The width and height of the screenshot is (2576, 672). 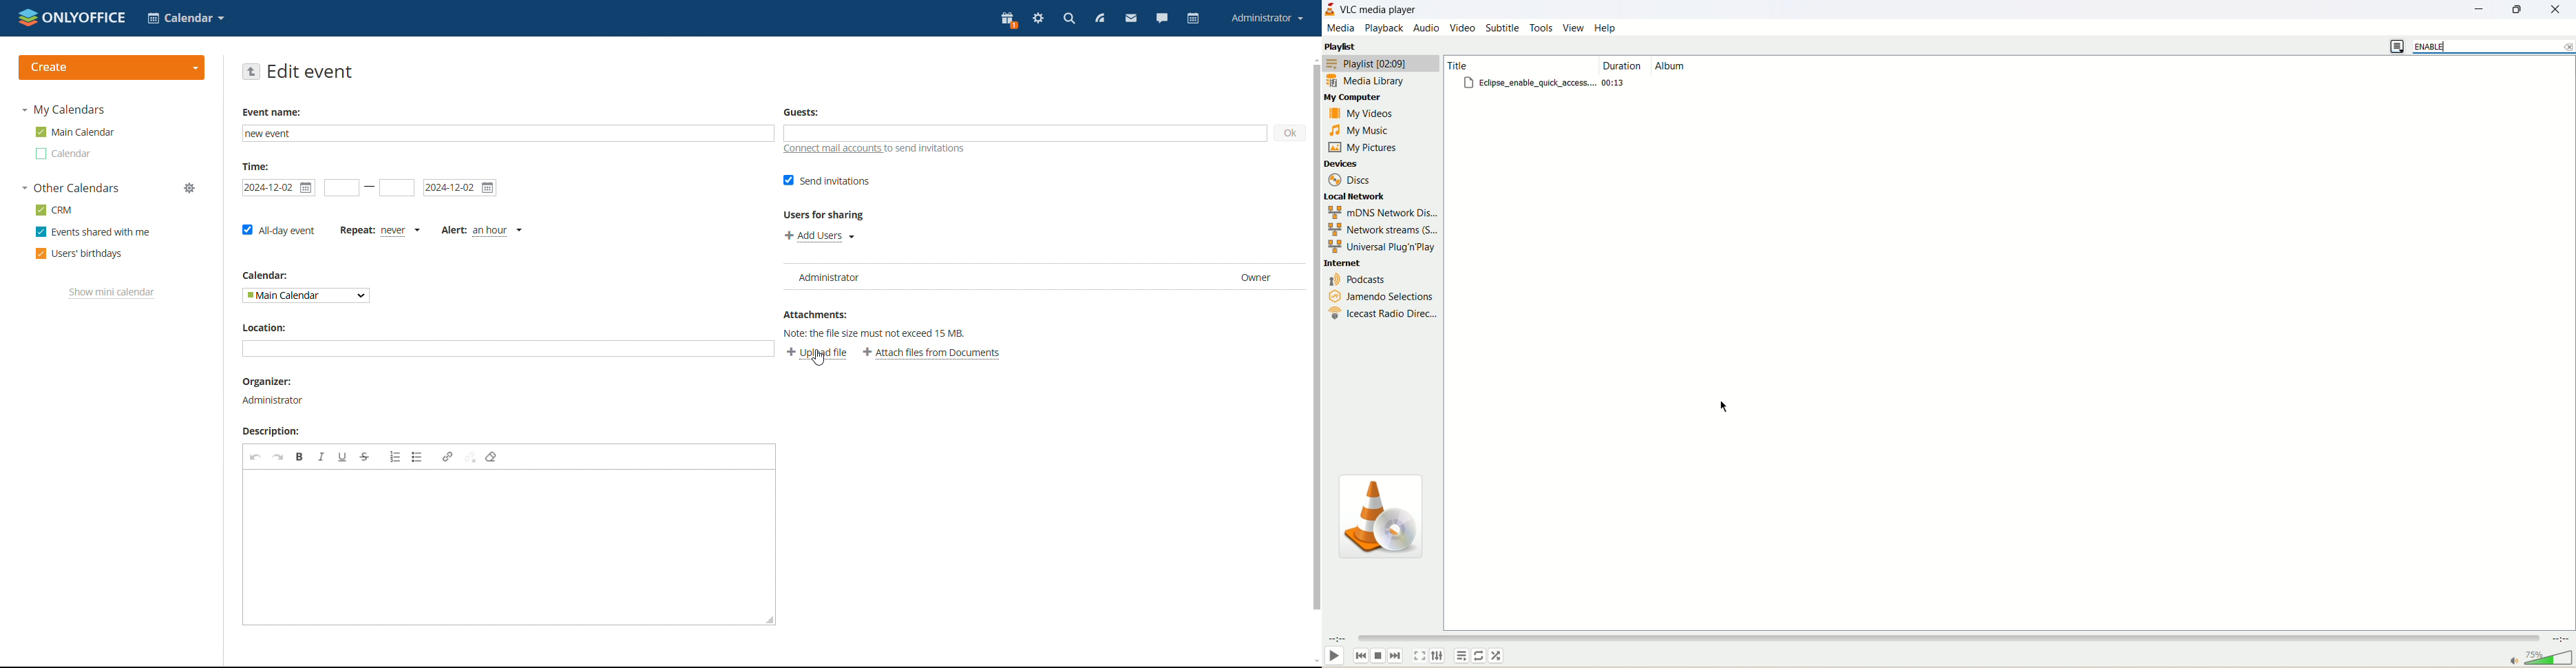 I want to click on extended settings, so click(x=1438, y=654).